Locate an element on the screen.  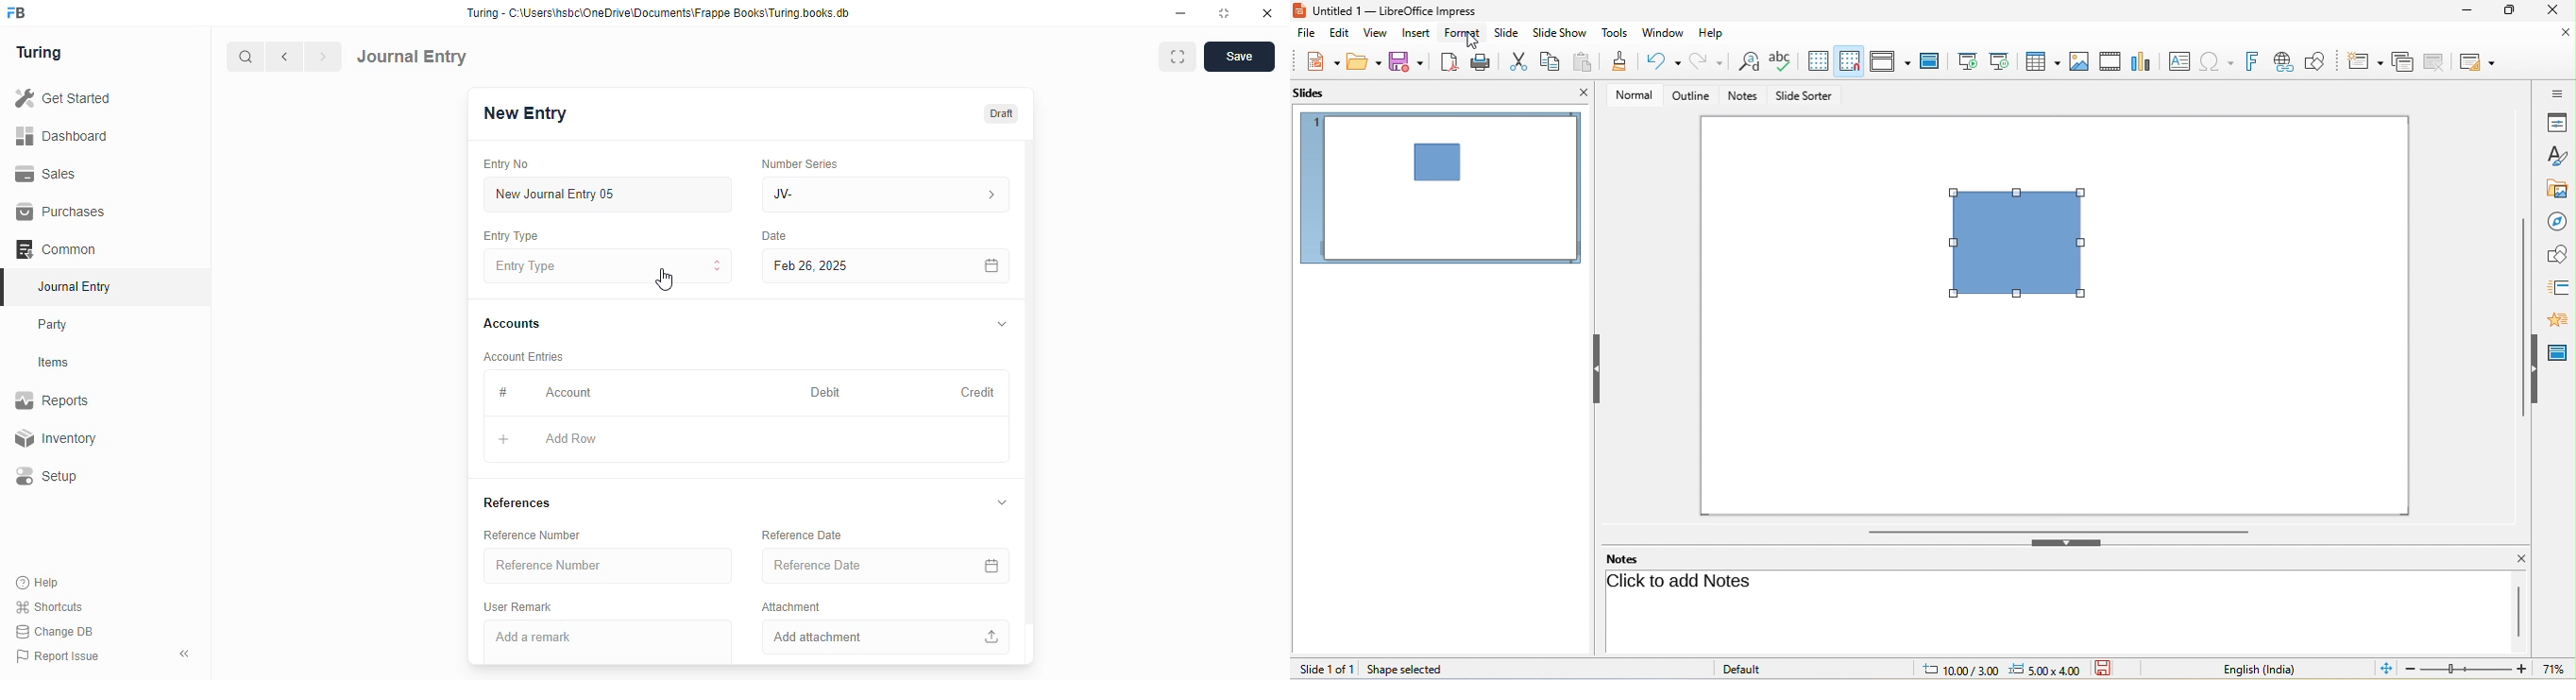
Feb 26, 2025 is located at coordinates (845, 265).